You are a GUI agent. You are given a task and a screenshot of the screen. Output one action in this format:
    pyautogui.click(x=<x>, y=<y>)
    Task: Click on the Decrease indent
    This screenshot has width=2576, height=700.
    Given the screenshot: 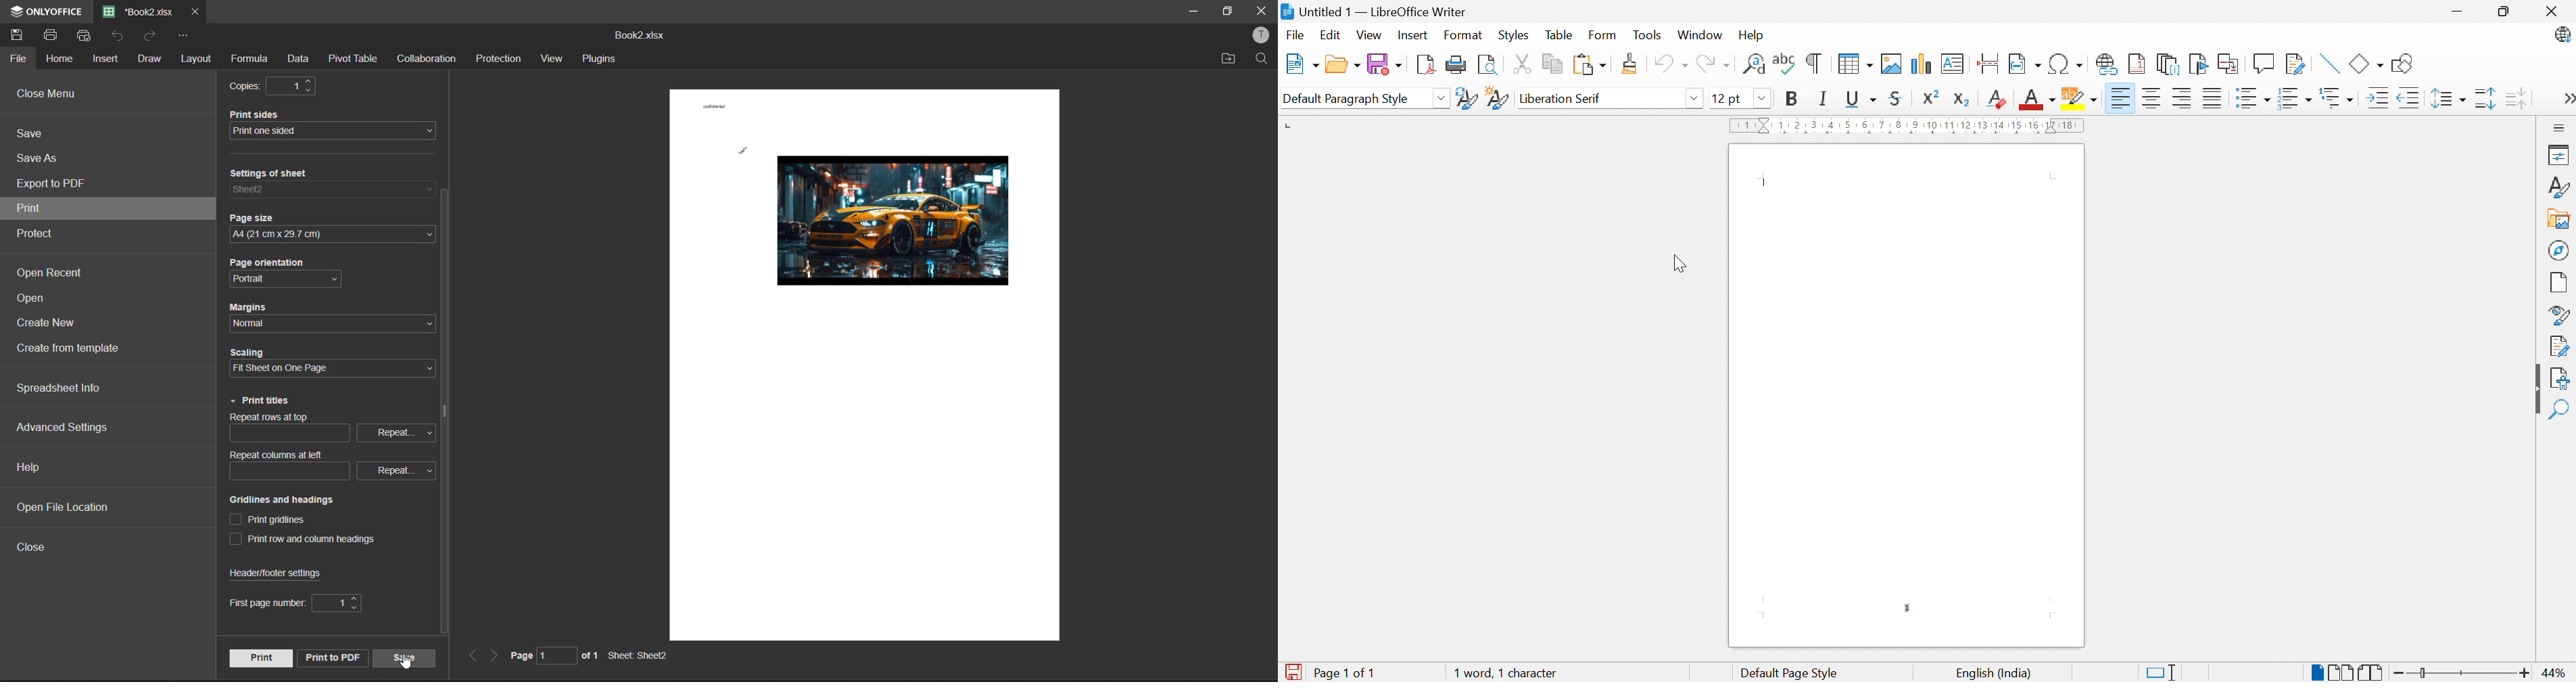 What is the action you would take?
    pyautogui.click(x=2409, y=98)
    